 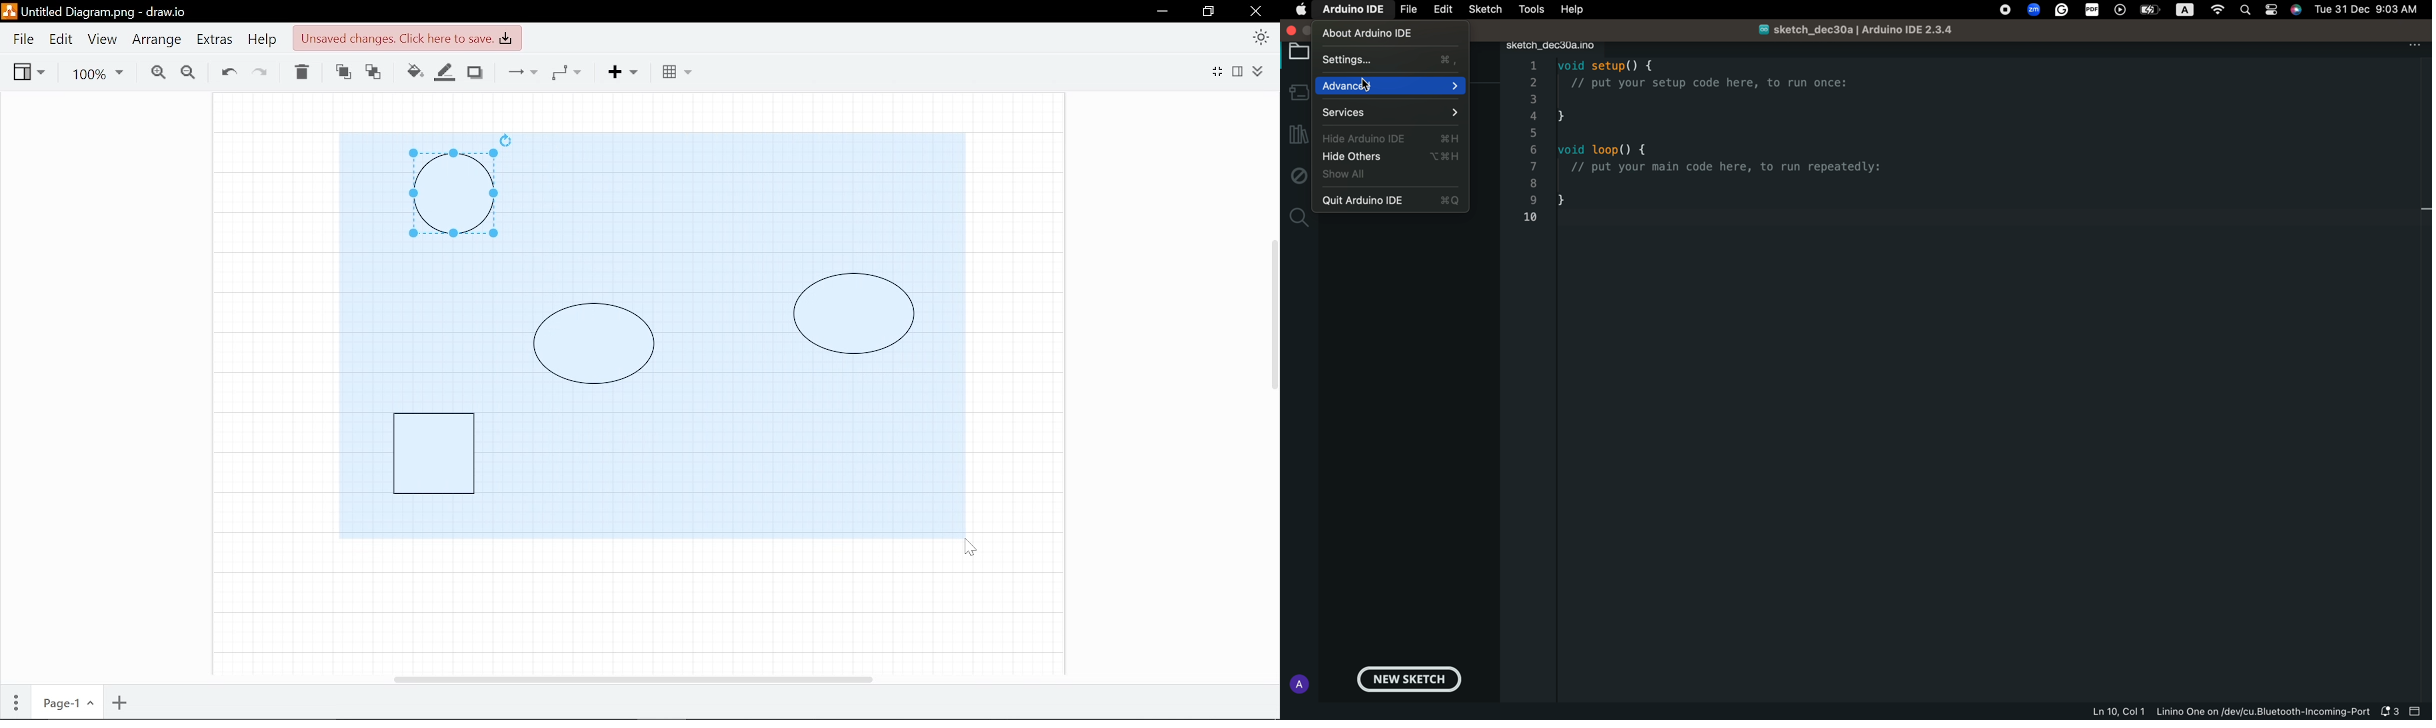 What do you see at coordinates (630, 71) in the screenshot?
I see `Add` at bounding box center [630, 71].